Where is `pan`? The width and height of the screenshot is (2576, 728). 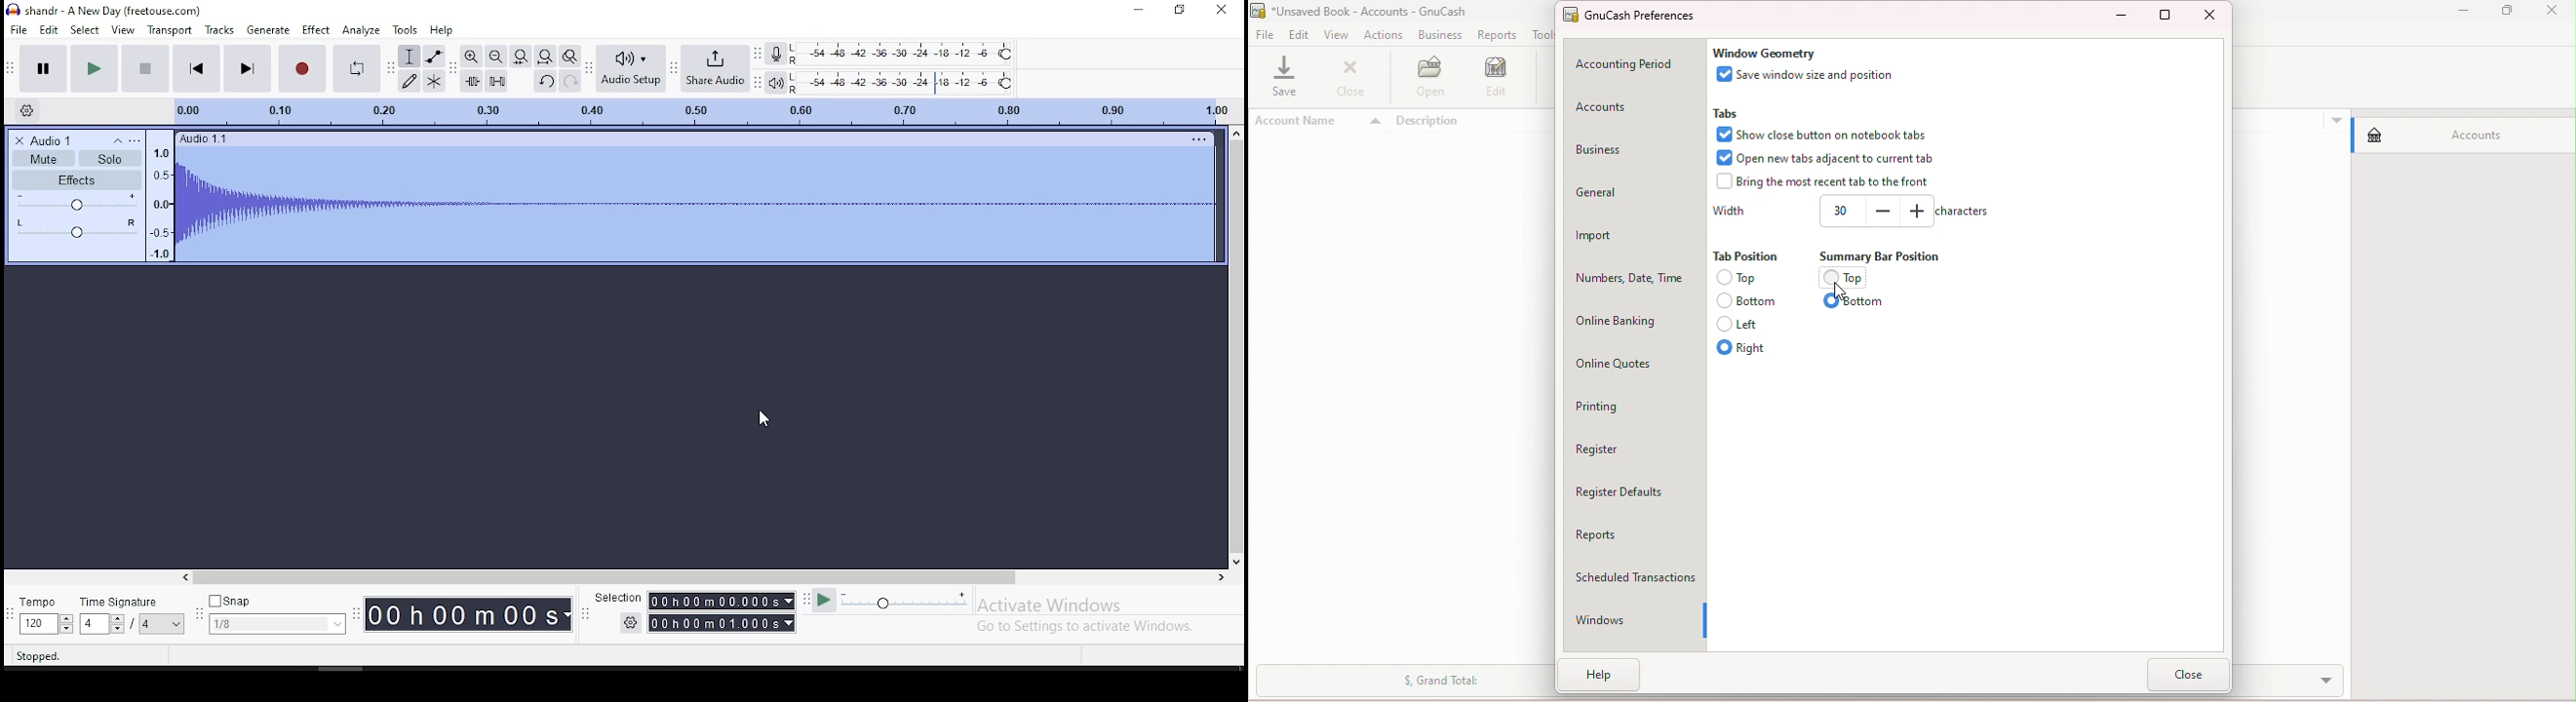
pan is located at coordinates (76, 228).